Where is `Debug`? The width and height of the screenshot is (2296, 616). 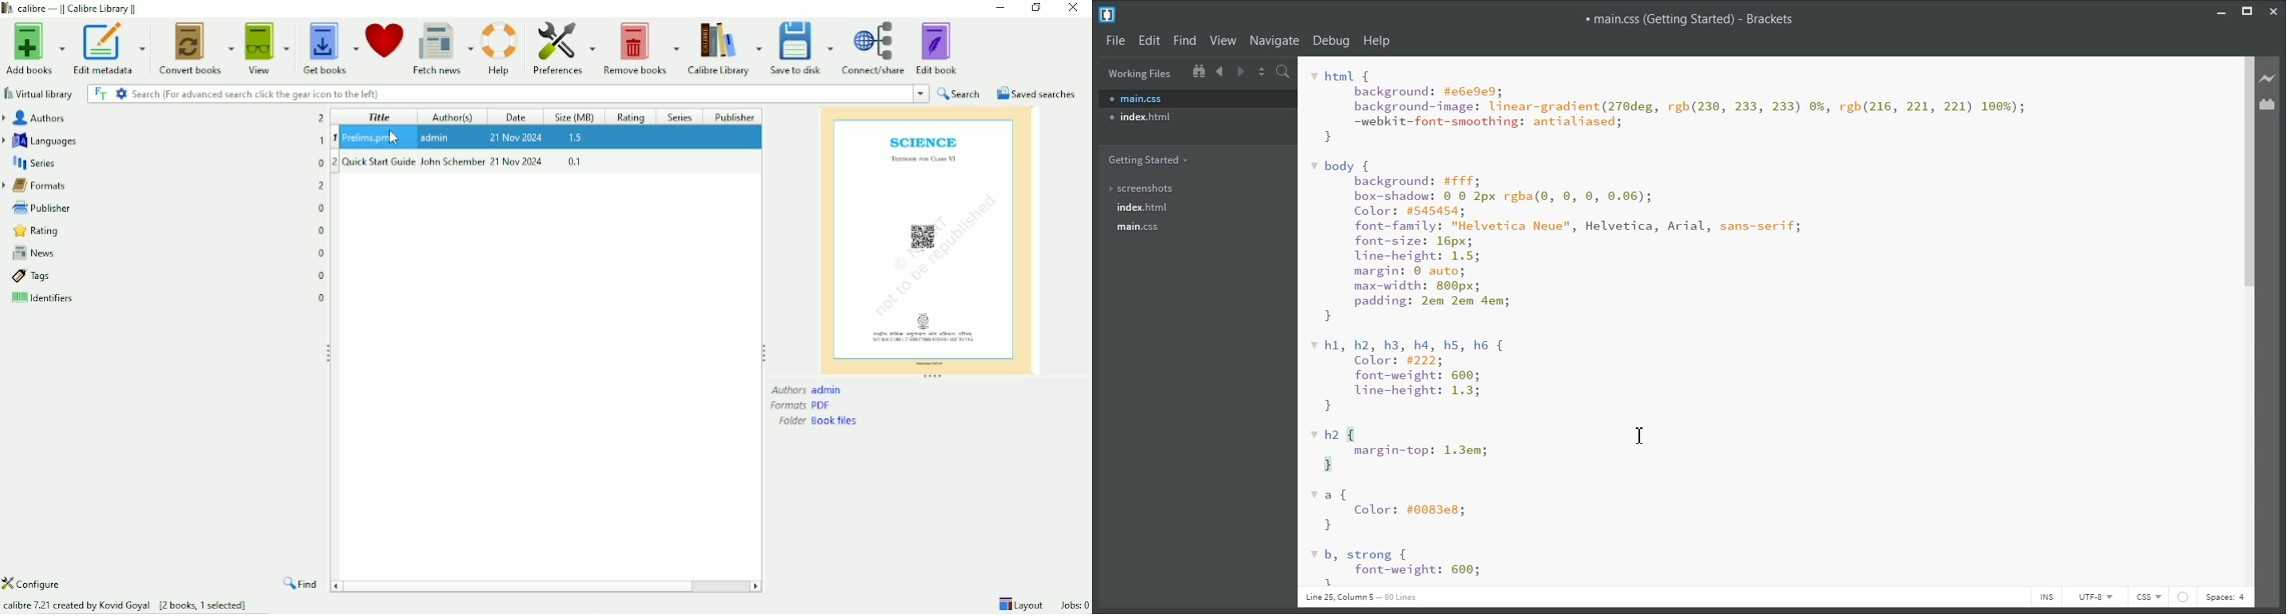
Debug is located at coordinates (1332, 40).